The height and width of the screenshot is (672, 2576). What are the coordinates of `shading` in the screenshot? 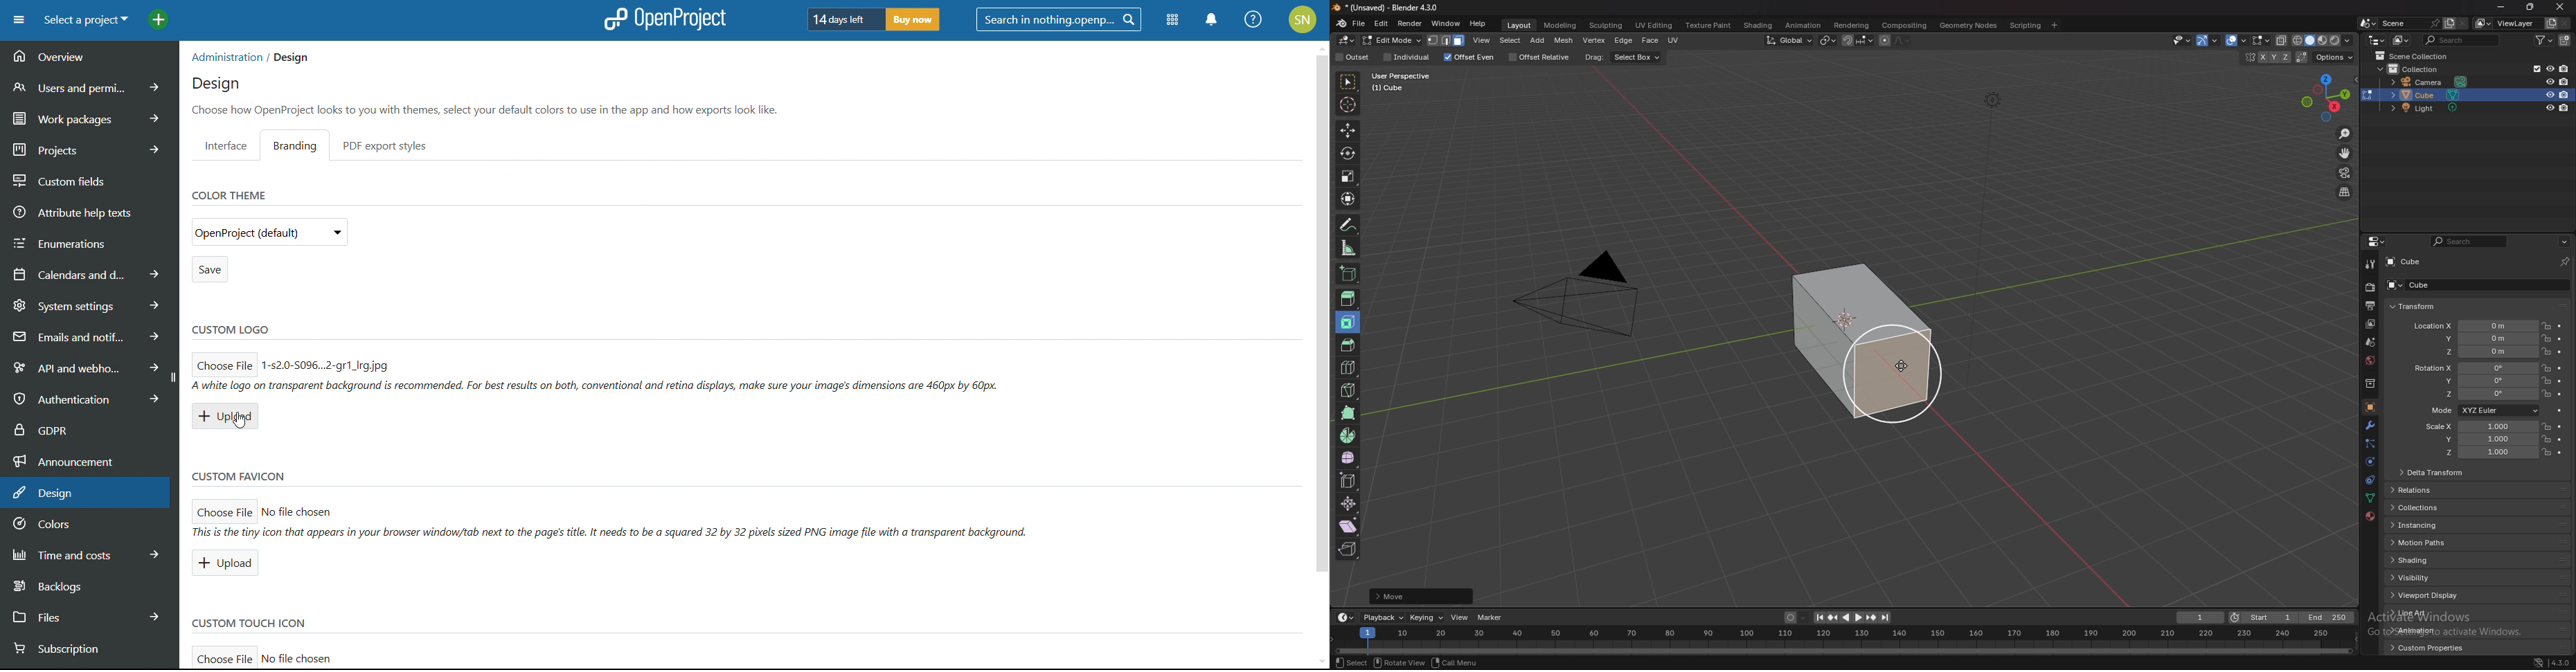 It's located at (1760, 25).